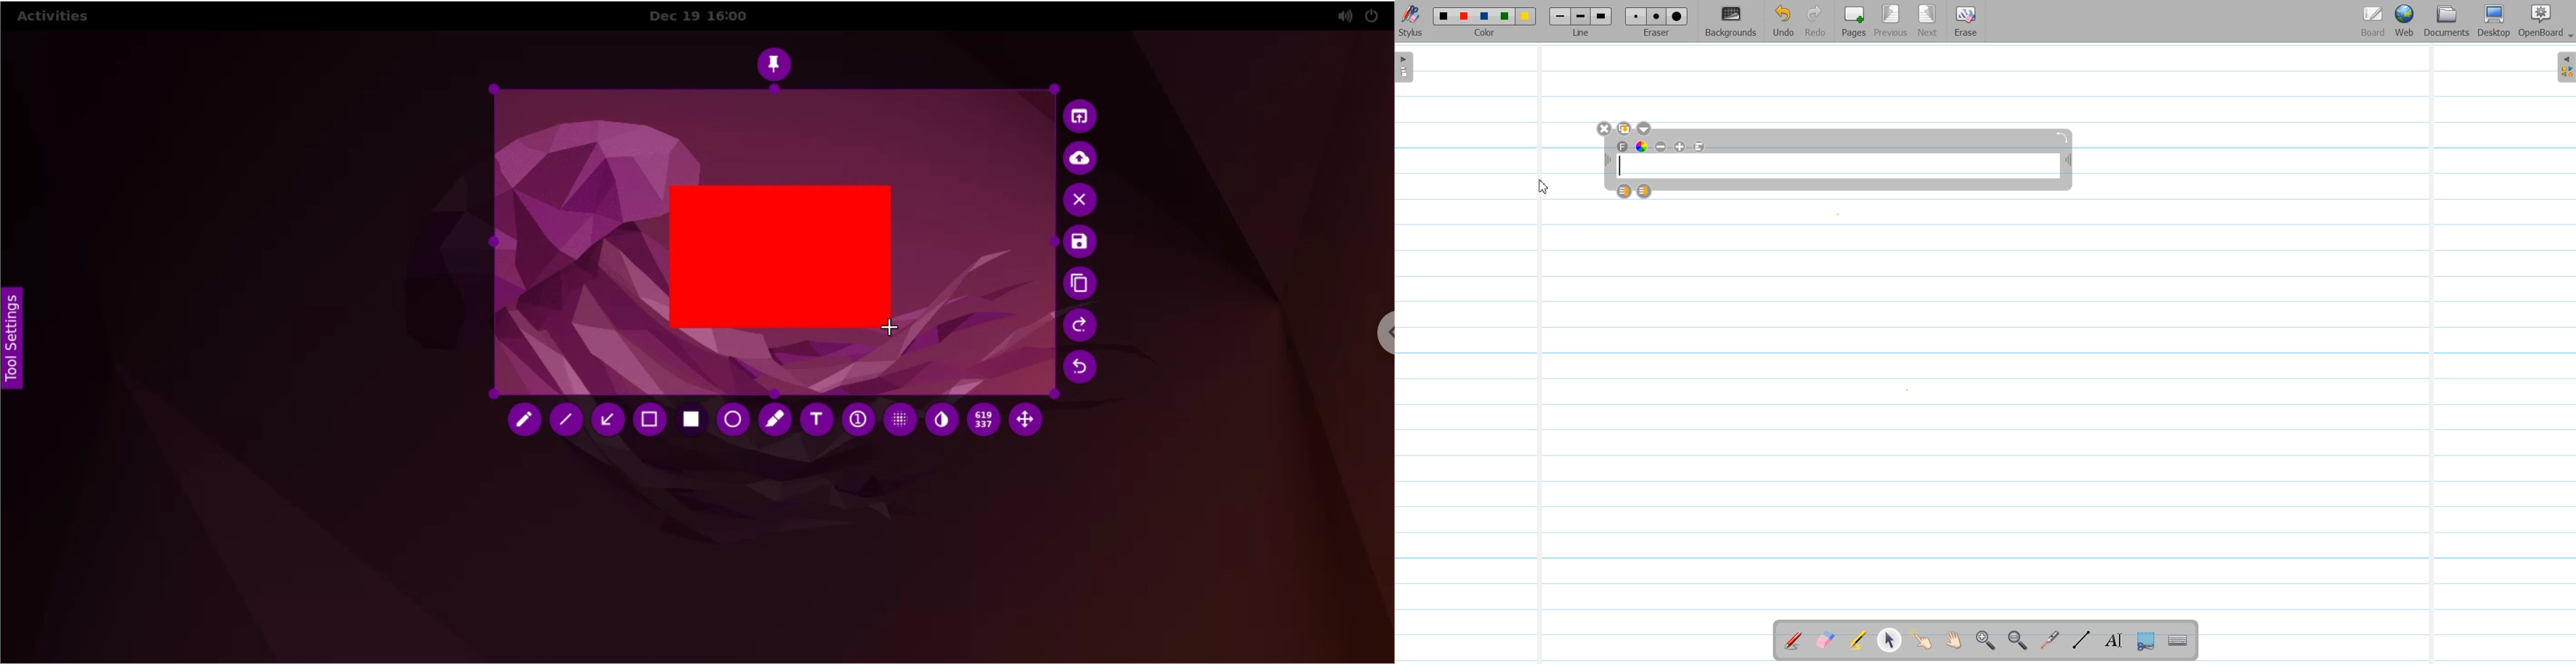 The image size is (2576, 672). What do you see at coordinates (651, 421) in the screenshot?
I see `retangle tool` at bounding box center [651, 421].